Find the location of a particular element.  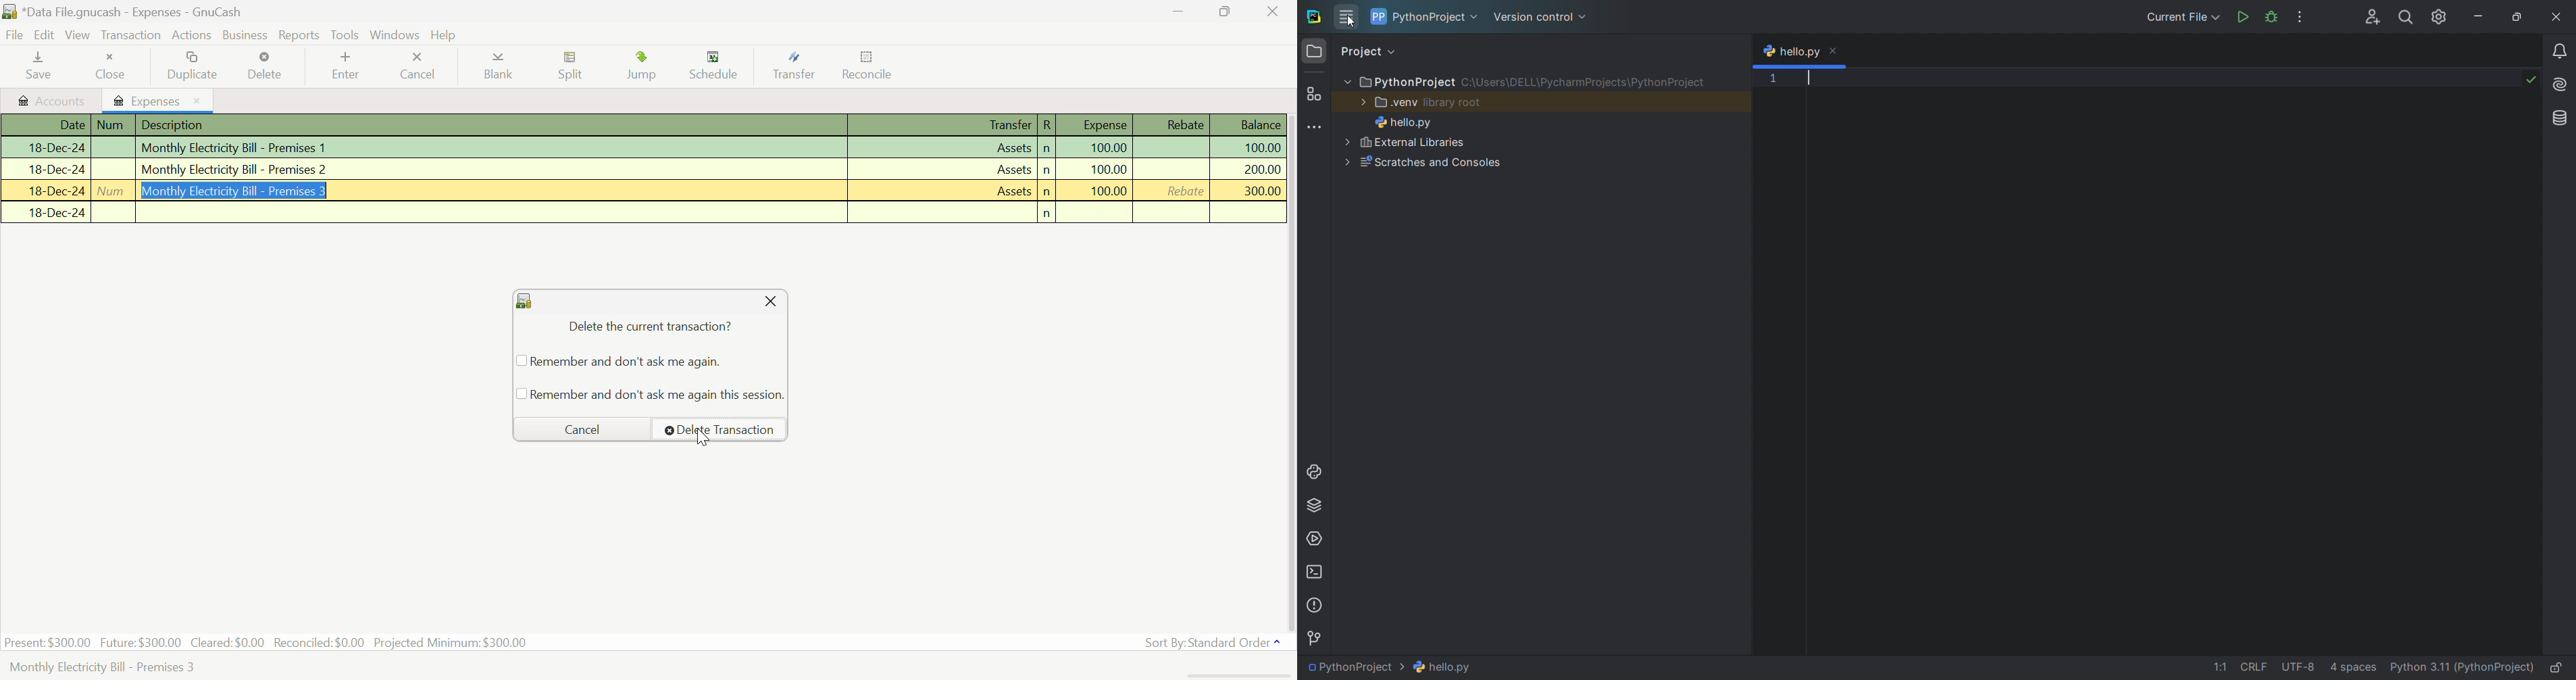

Delete Transaction is located at coordinates (719, 429).